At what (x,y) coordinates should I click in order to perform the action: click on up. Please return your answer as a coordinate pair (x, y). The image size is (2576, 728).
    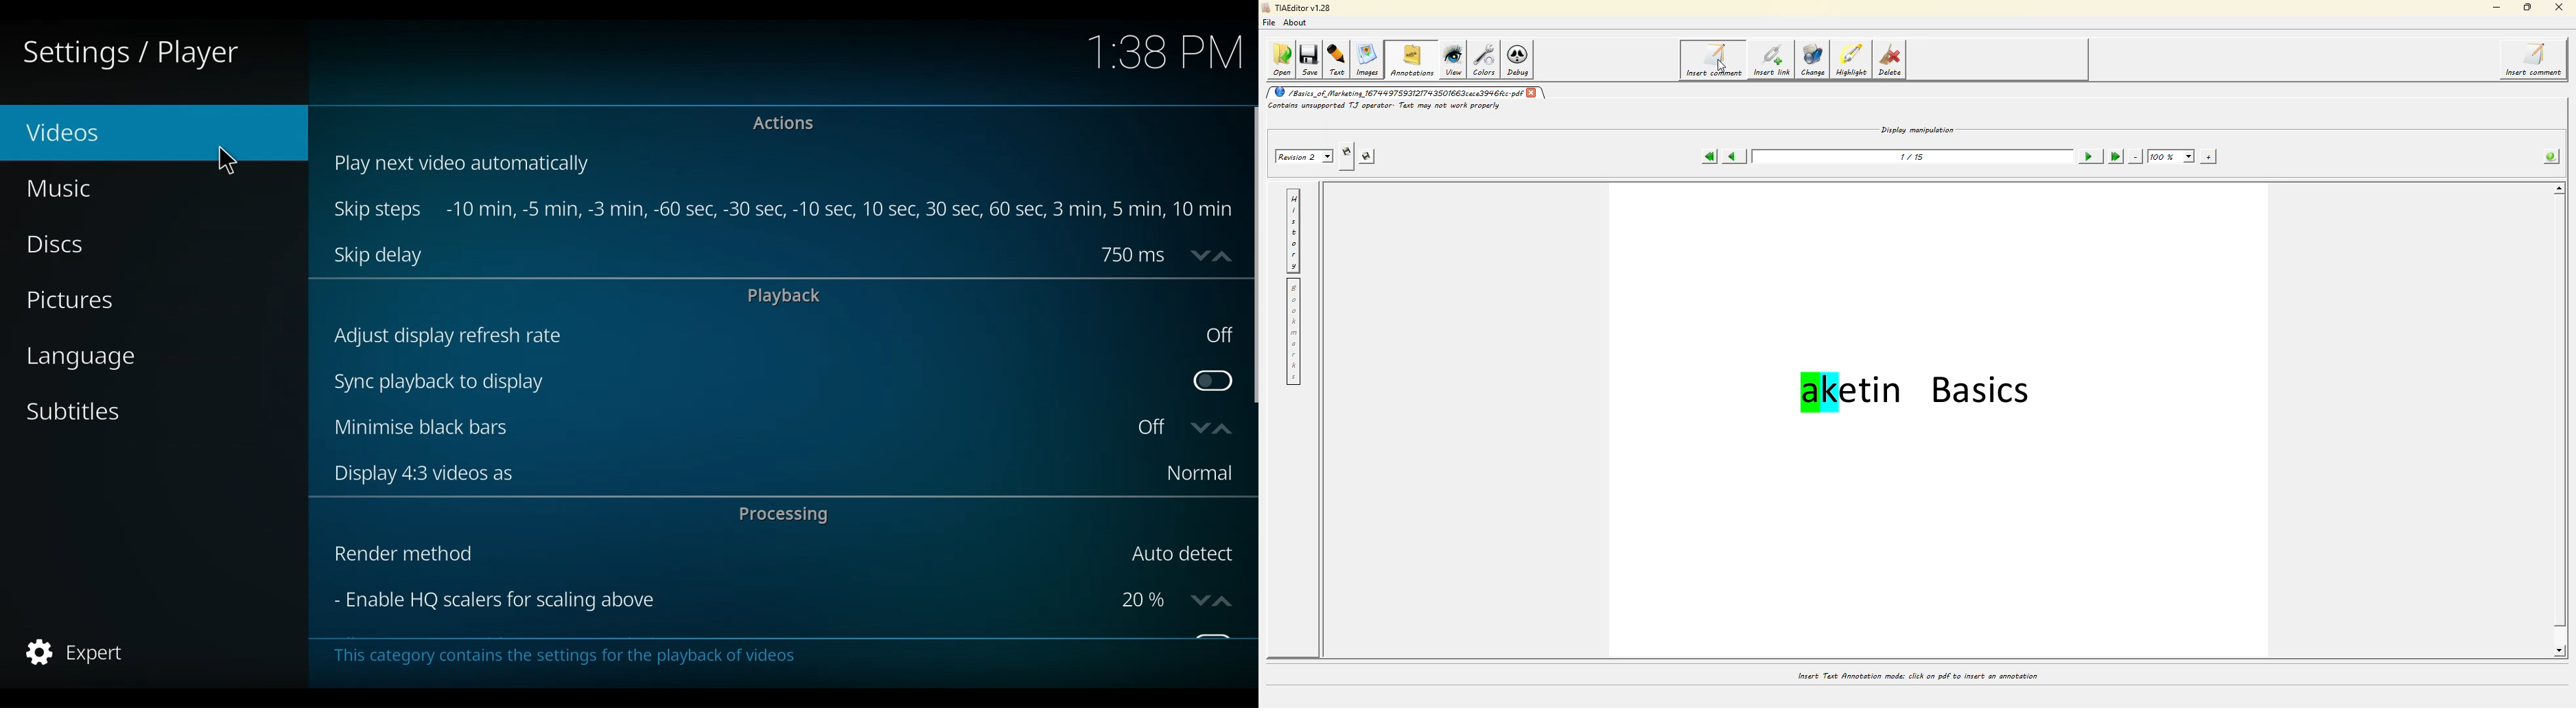
    Looking at the image, I should click on (1222, 601).